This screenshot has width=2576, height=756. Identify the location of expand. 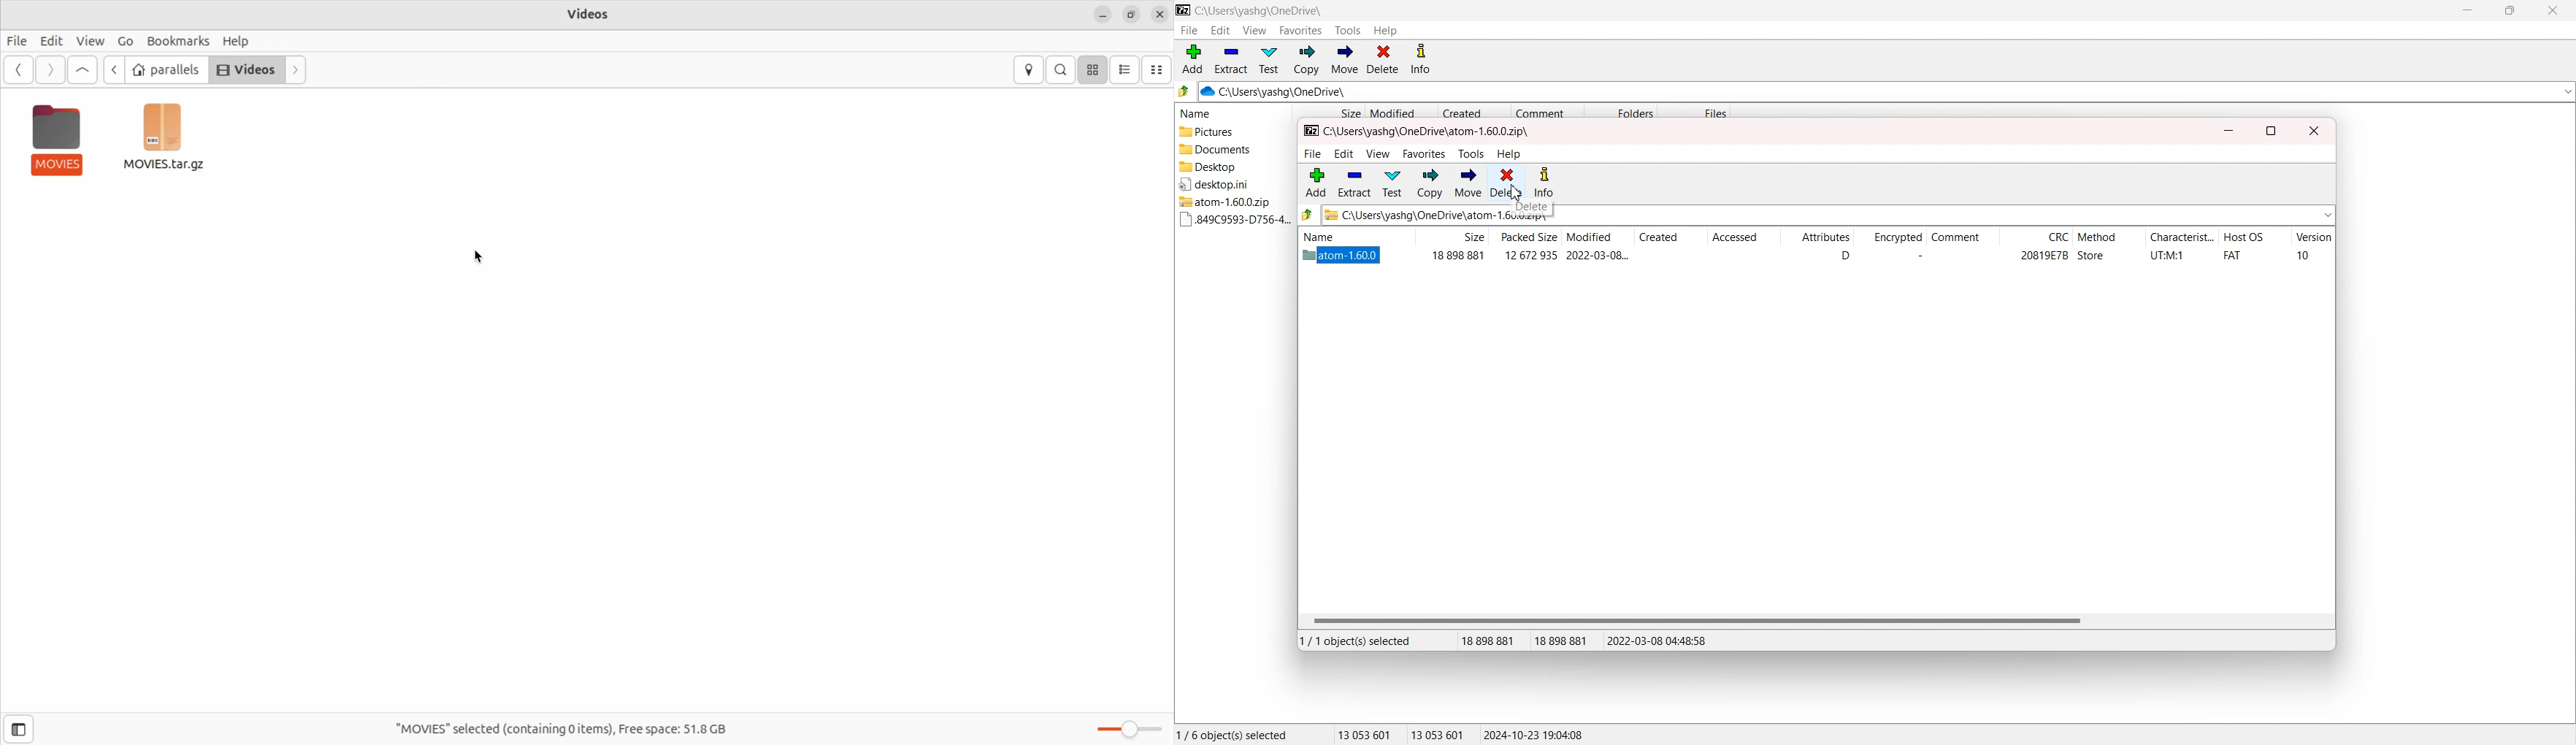
(2328, 215).